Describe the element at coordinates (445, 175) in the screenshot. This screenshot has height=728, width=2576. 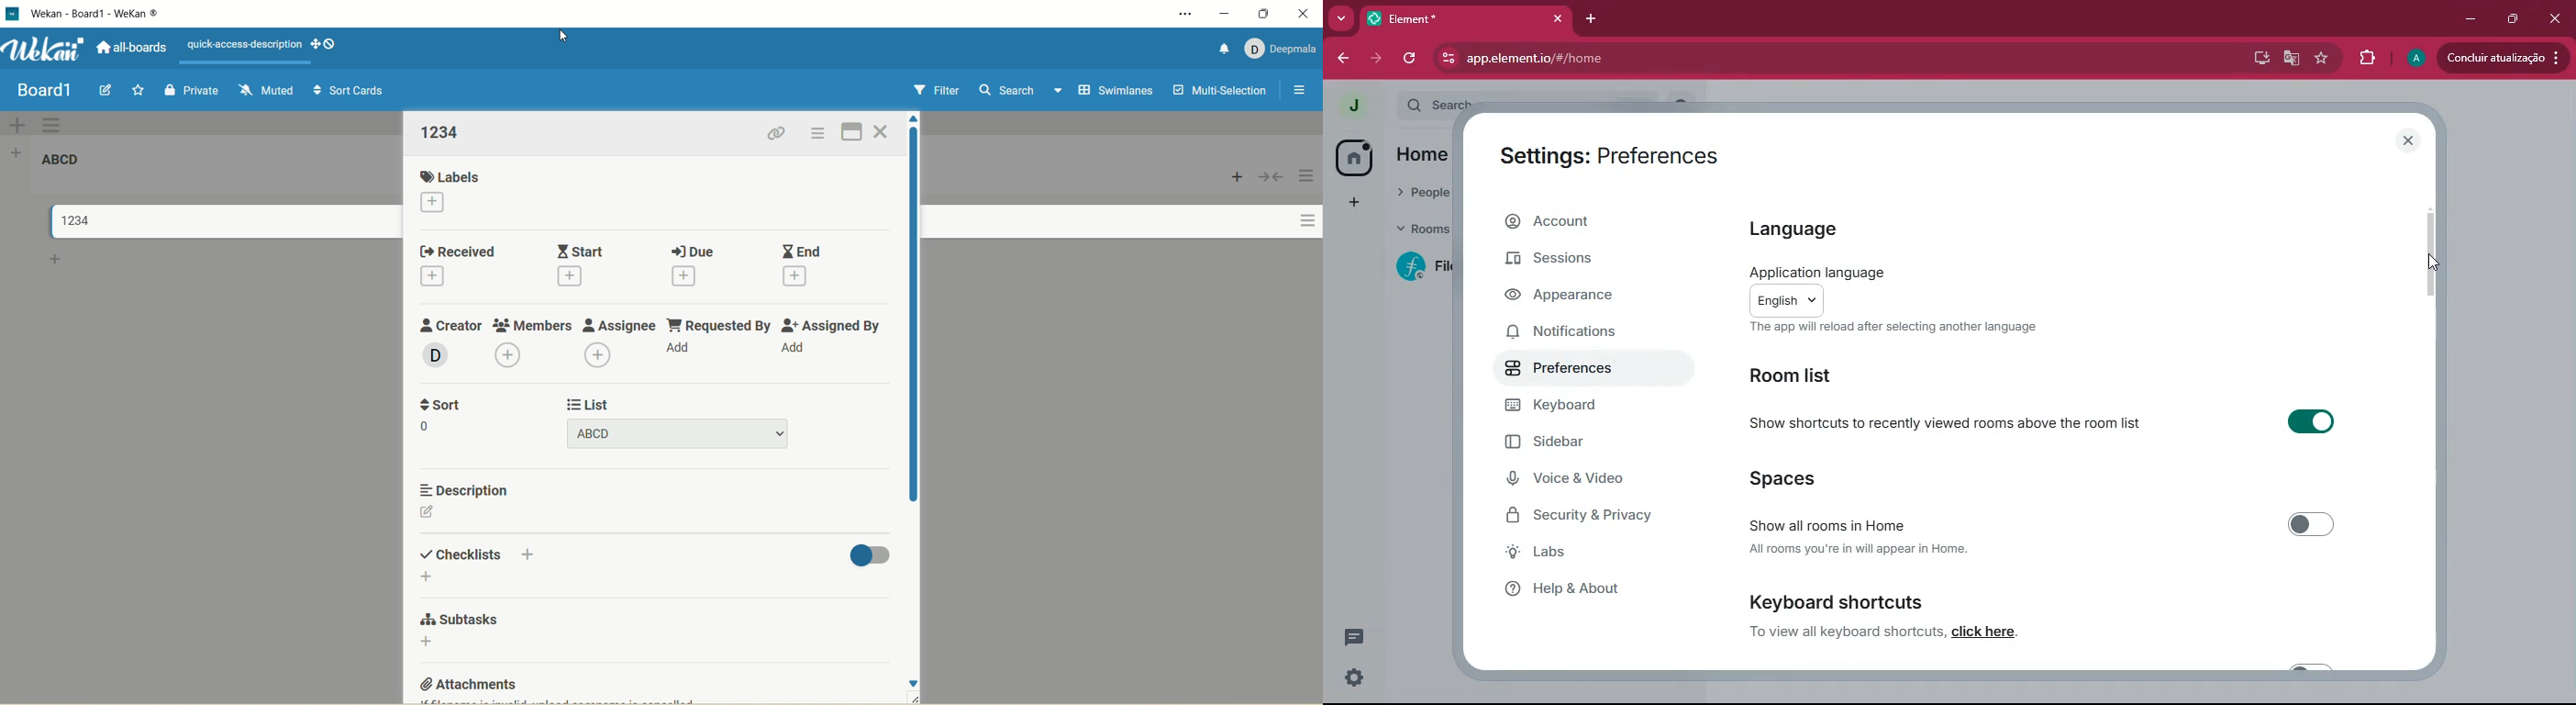
I see `labels` at that location.